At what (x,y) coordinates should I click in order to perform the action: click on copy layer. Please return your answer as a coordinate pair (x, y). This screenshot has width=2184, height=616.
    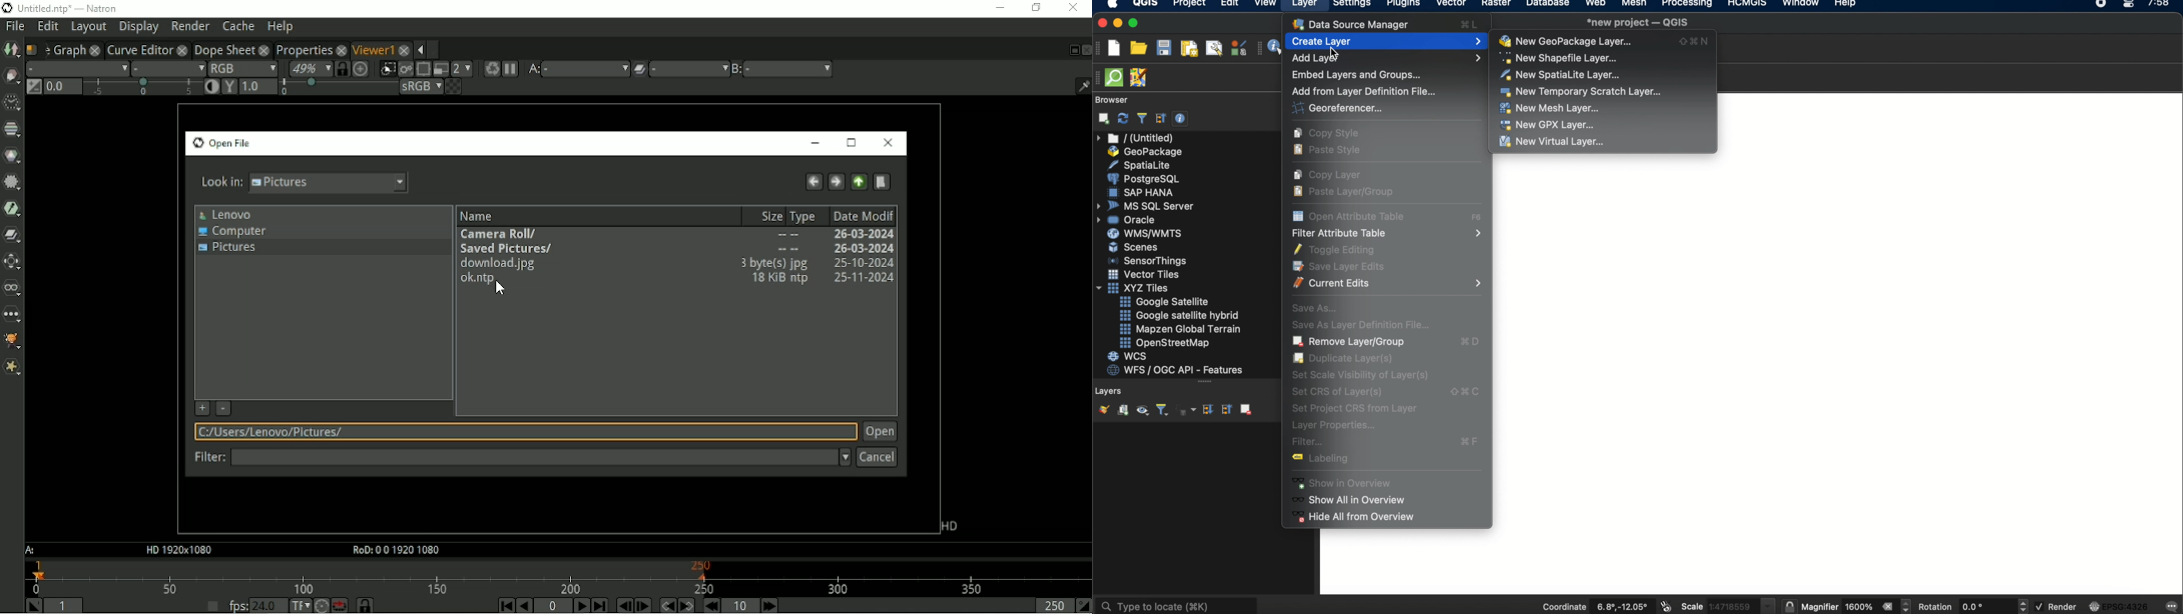
    Looking at the image, I should click on (1329, 174).